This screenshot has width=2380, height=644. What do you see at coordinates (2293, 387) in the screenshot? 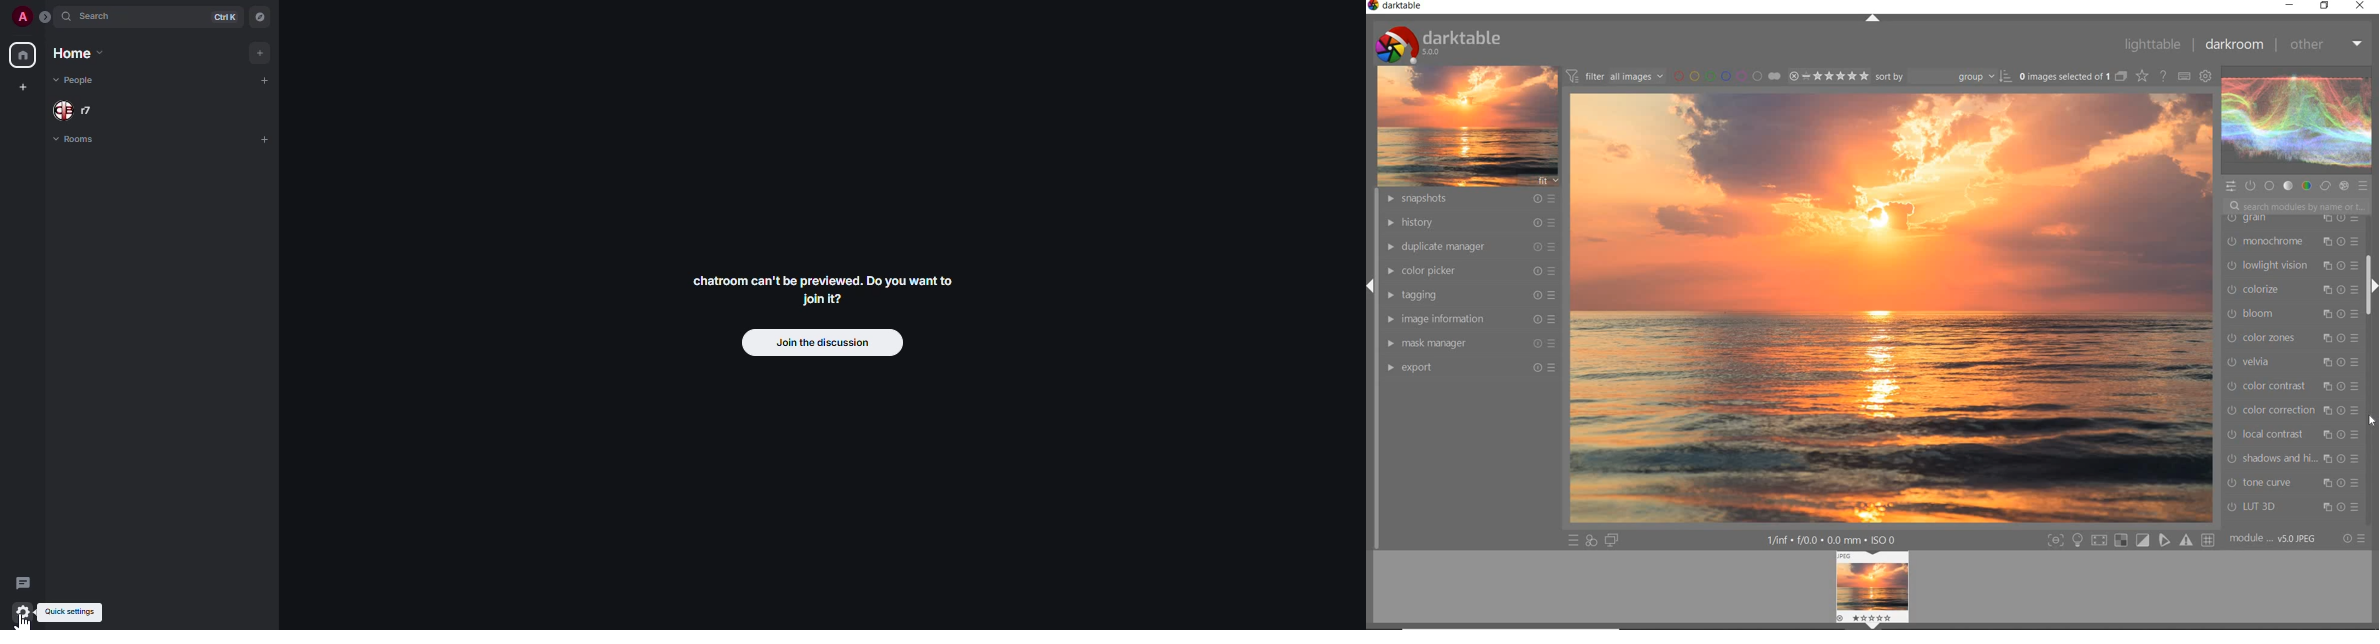
I see `color contrast` at bounding box center [2293, 387].